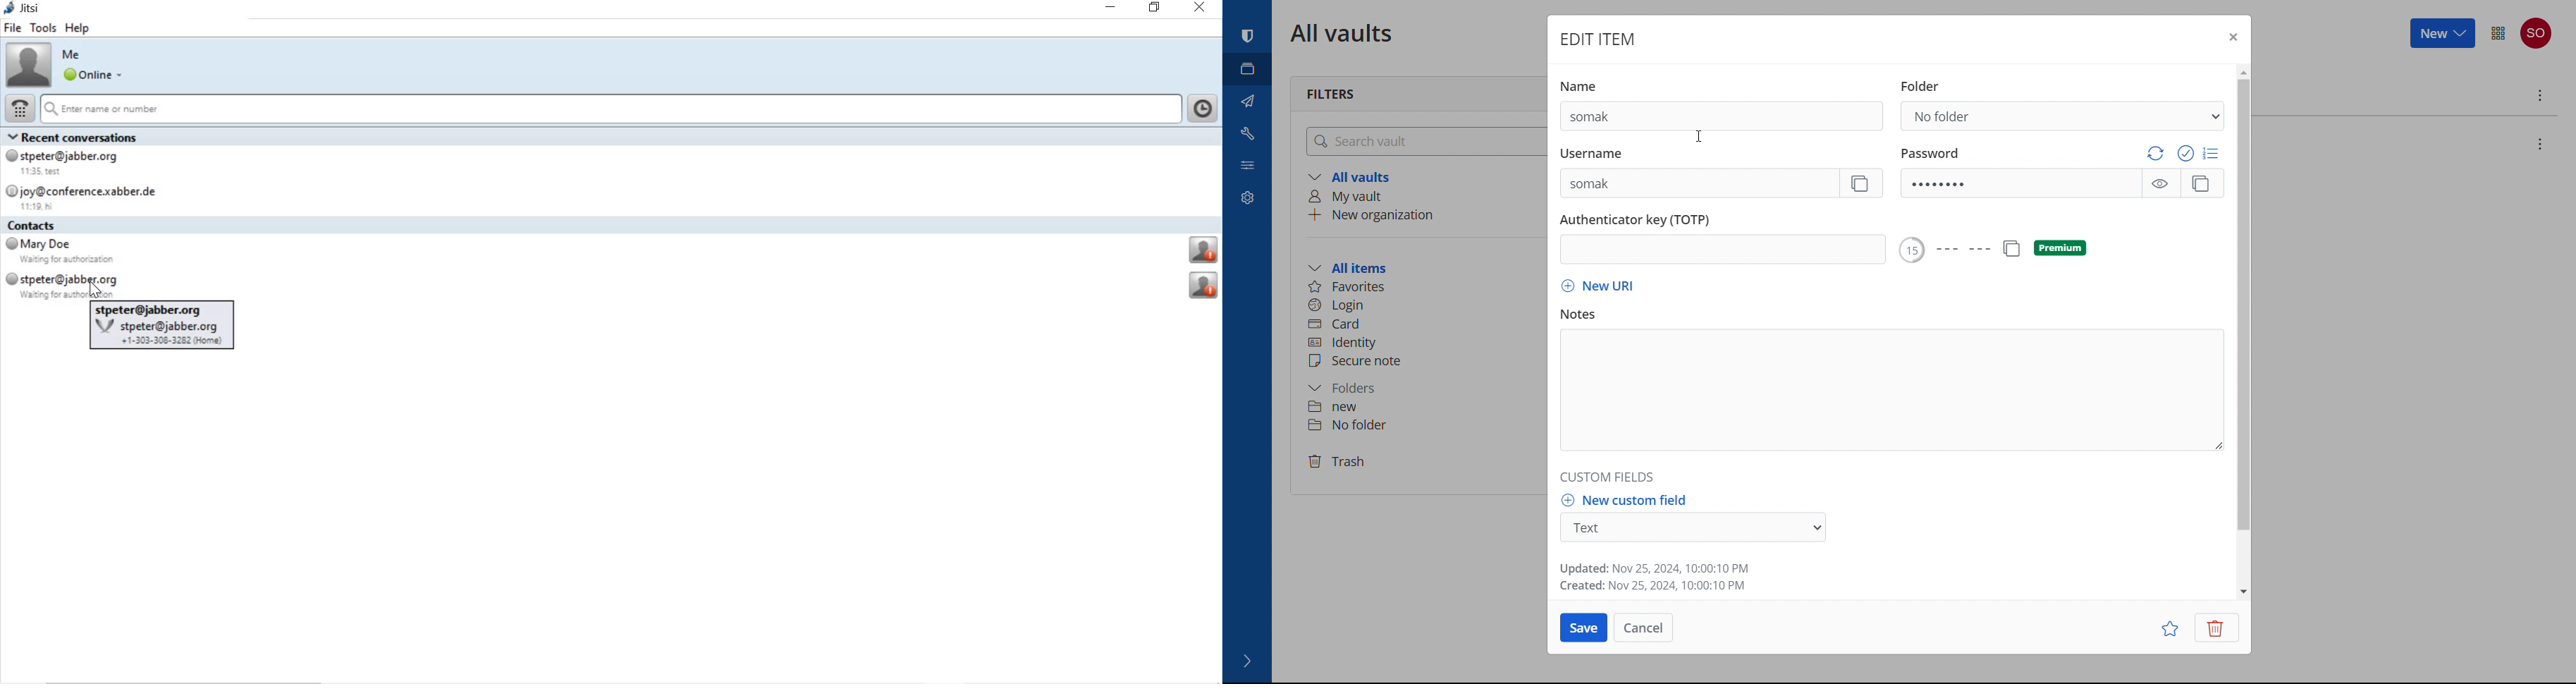 This screenshot has height=700, width=2576. Describe the element at coordinates (43, 28) in the screenshot. I see `tools` at that location.